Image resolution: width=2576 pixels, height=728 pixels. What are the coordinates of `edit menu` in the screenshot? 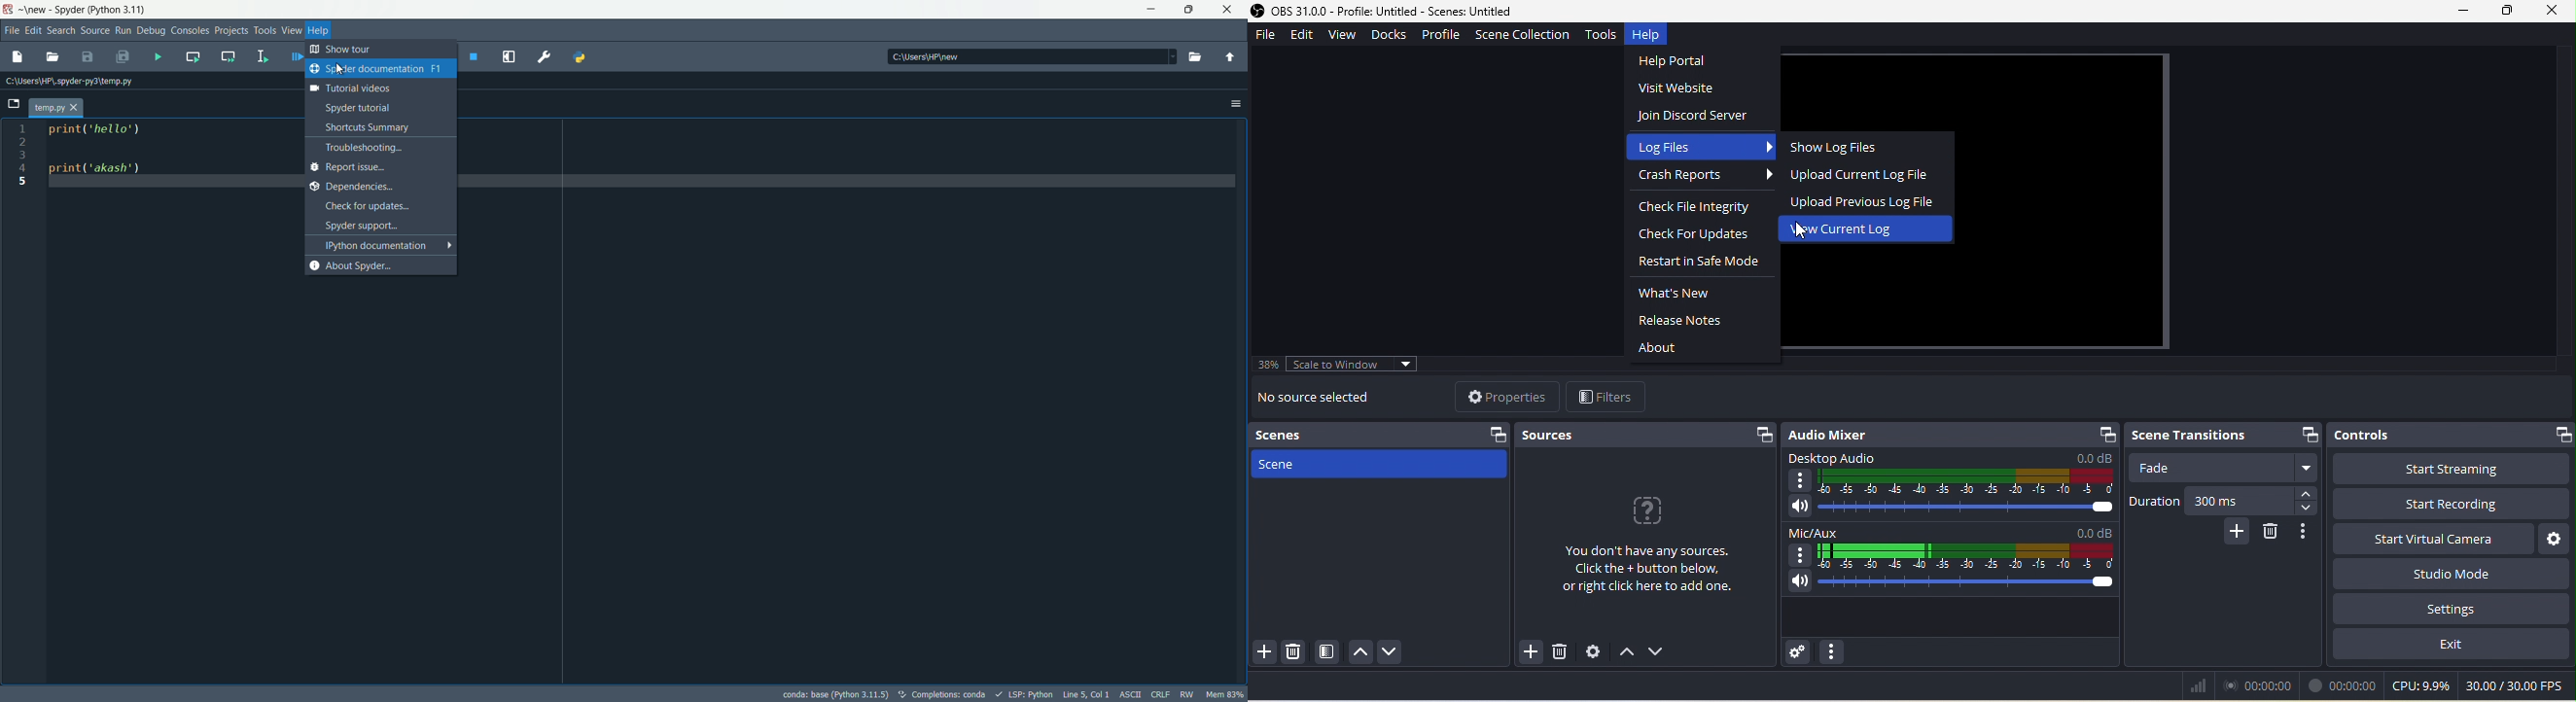 It's located at (33, 32).